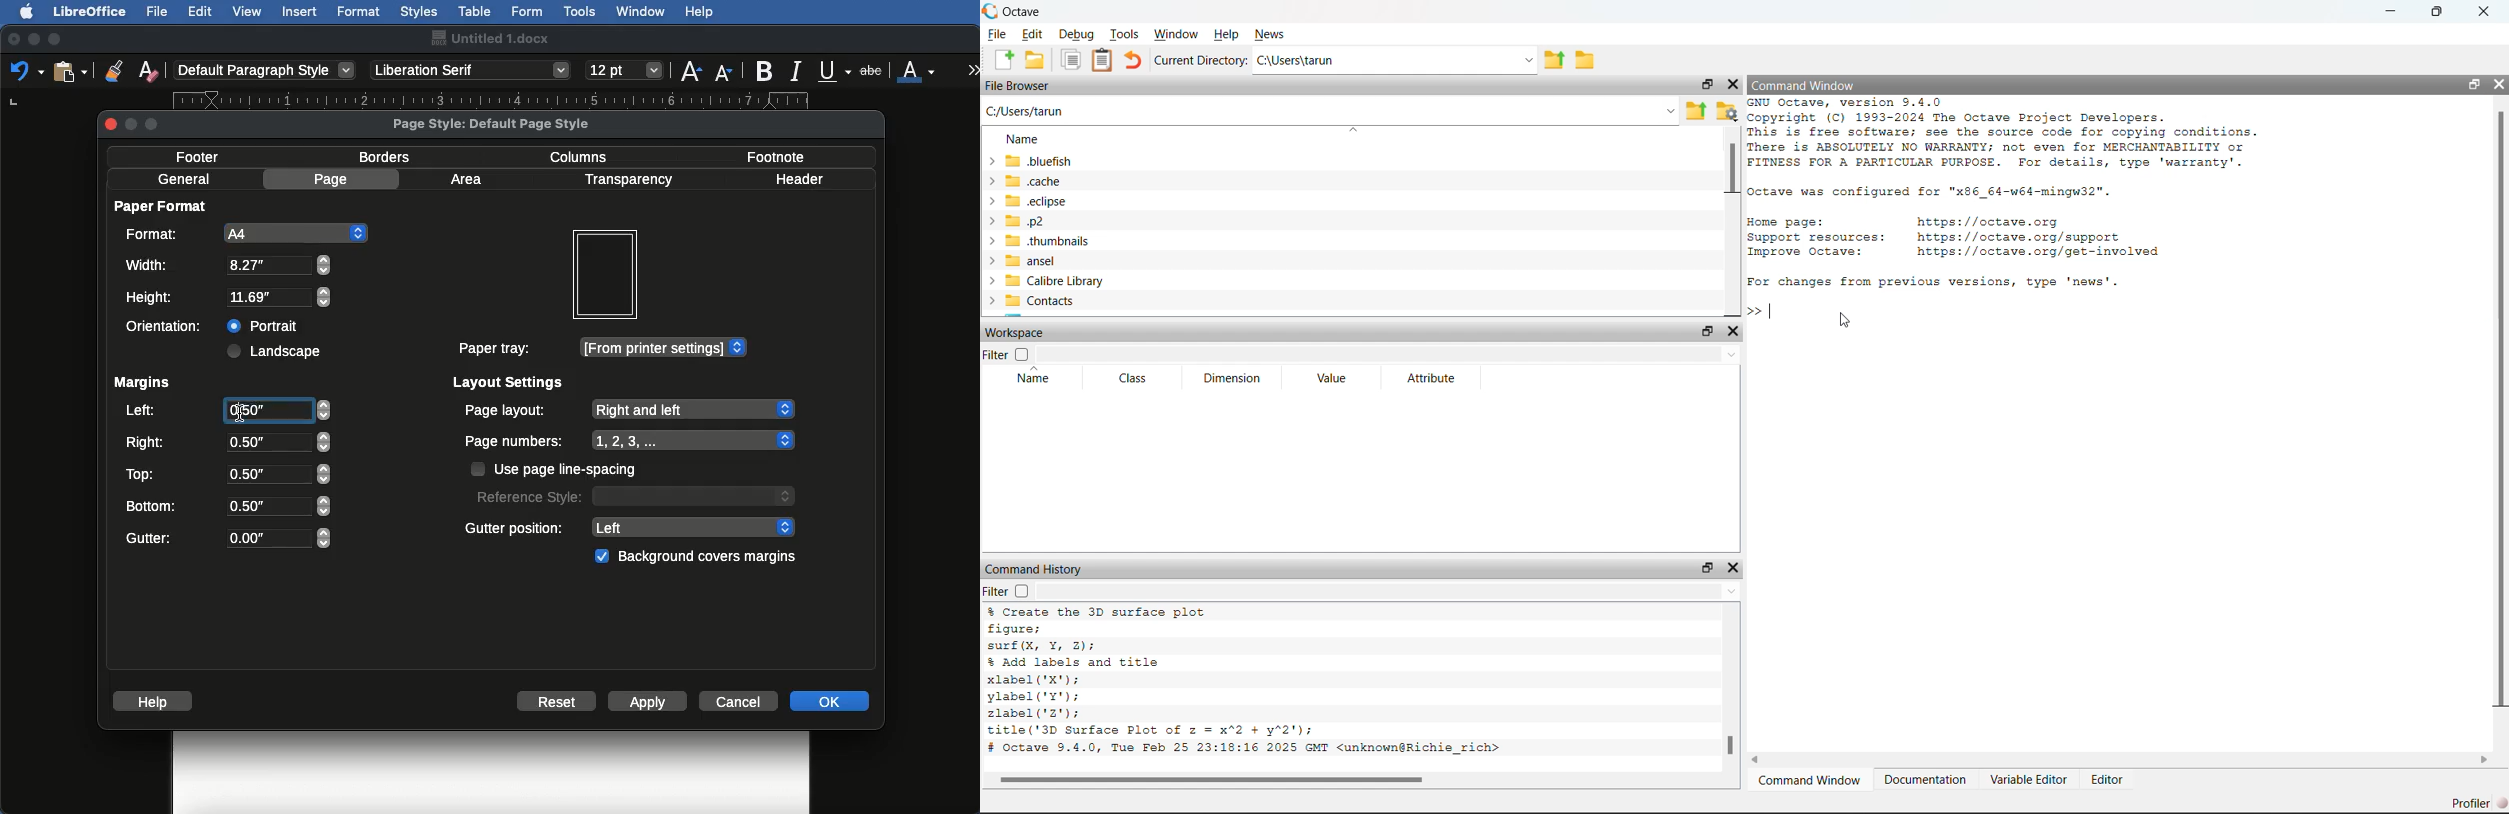 Image resolution: width=2520 pixels, height=840 pixels. I want to click on A4, so click(243, 233).